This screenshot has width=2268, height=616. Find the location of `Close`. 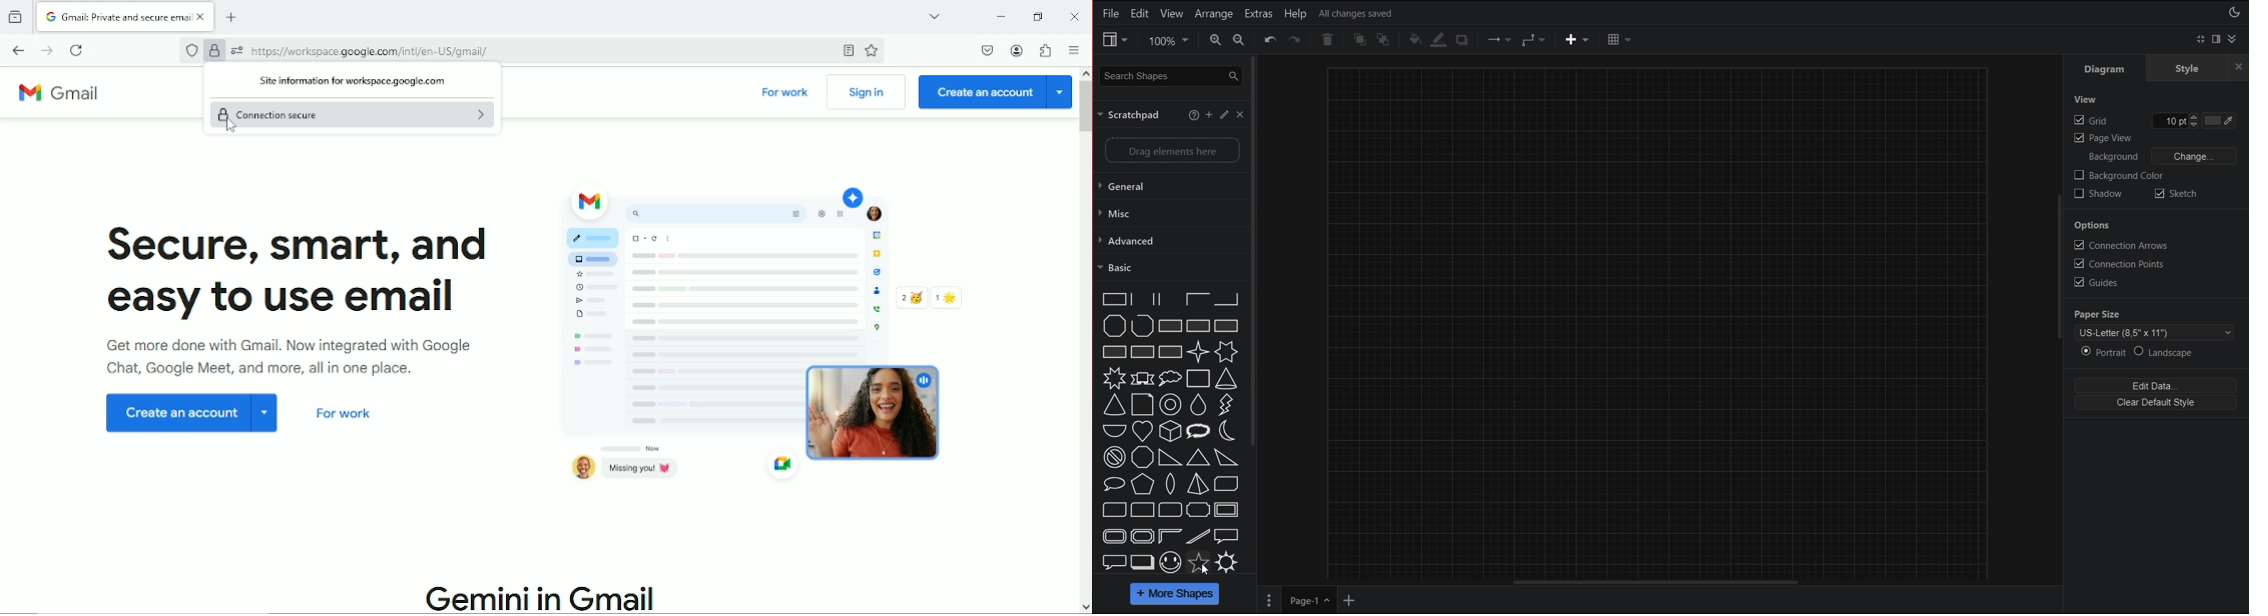

Close is located at coordinates (1073, 14).